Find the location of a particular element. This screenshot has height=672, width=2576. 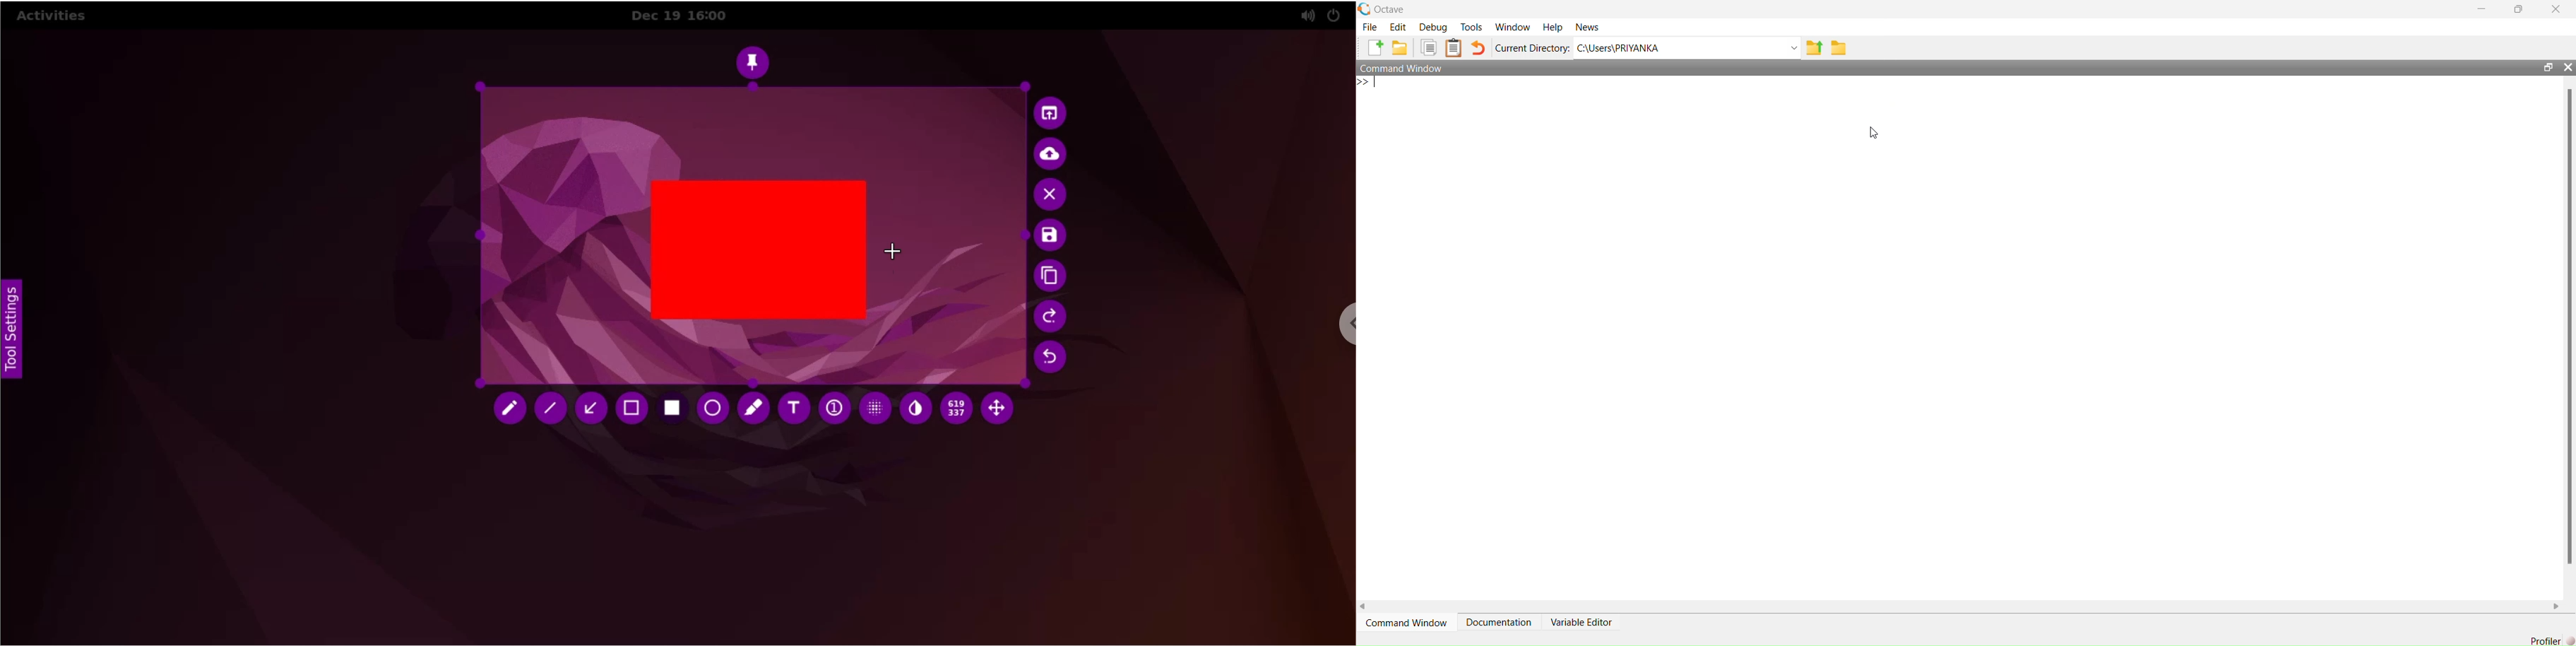

clip board is located at coordinates (1453, 48).